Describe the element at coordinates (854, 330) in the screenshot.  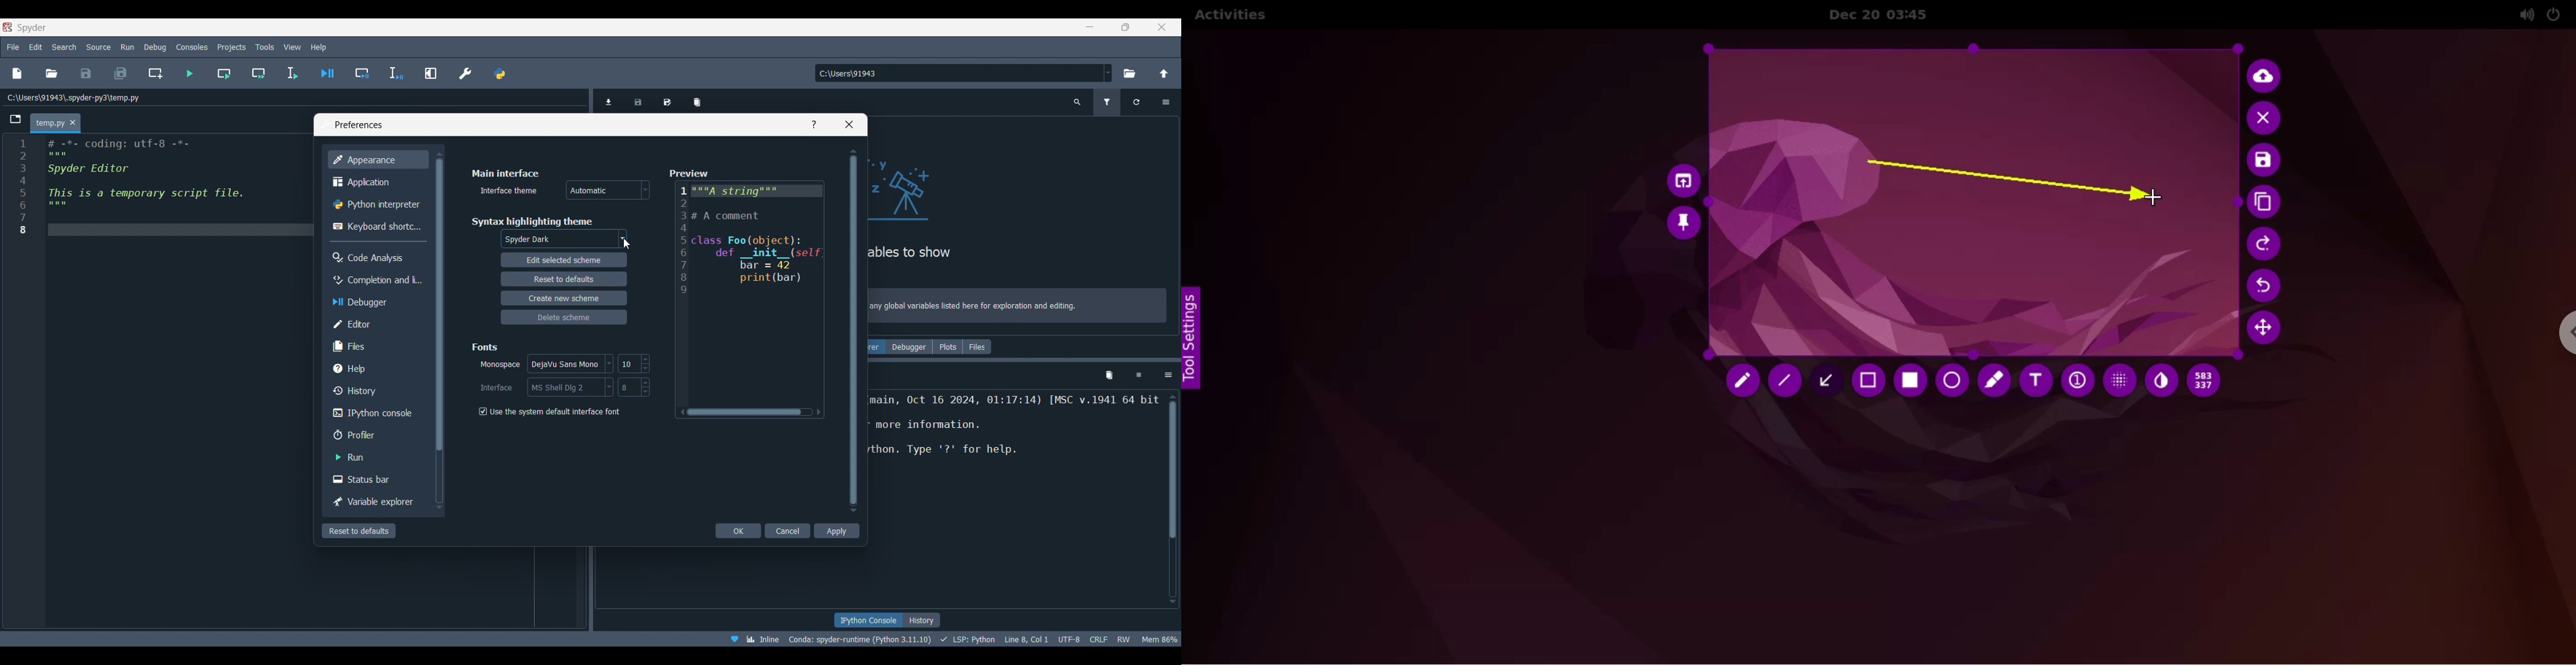
I see `Vertical slide bar` at that location.